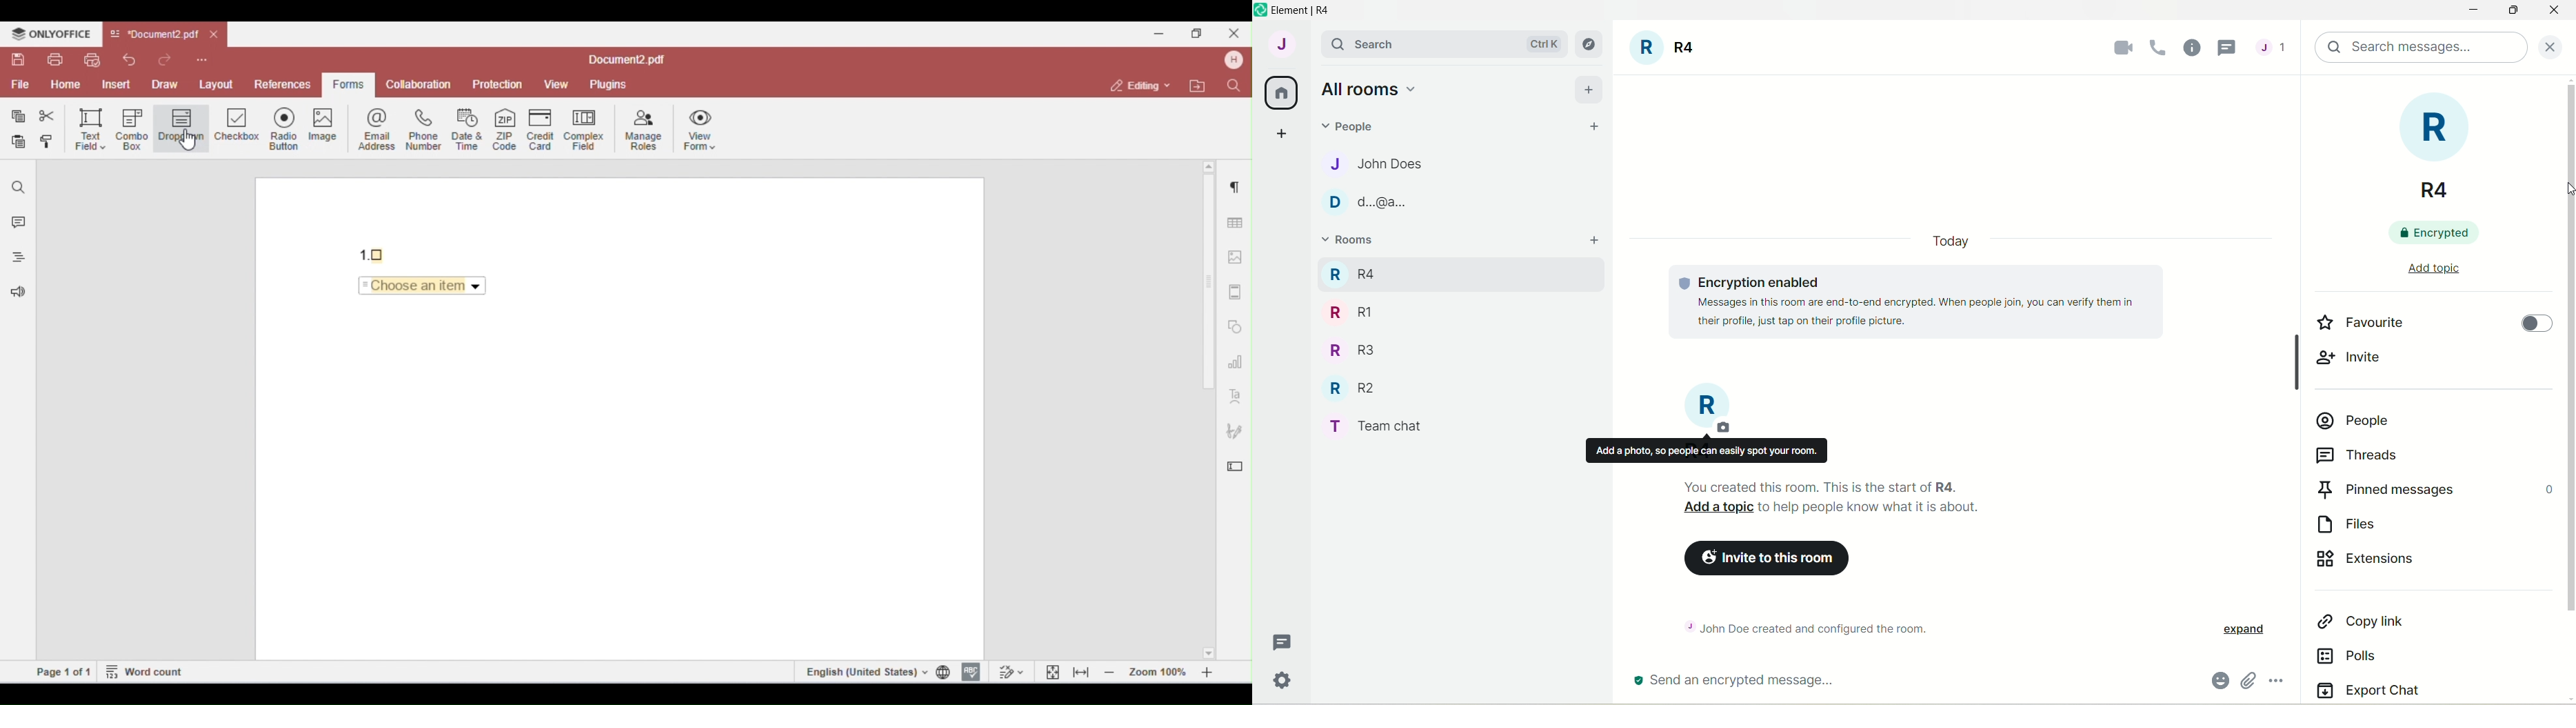 The width and height of the screenshot is (2576, 728). Describe the element at coordinates (1351, 312) in the screenshot. I see `R RI` at that location.